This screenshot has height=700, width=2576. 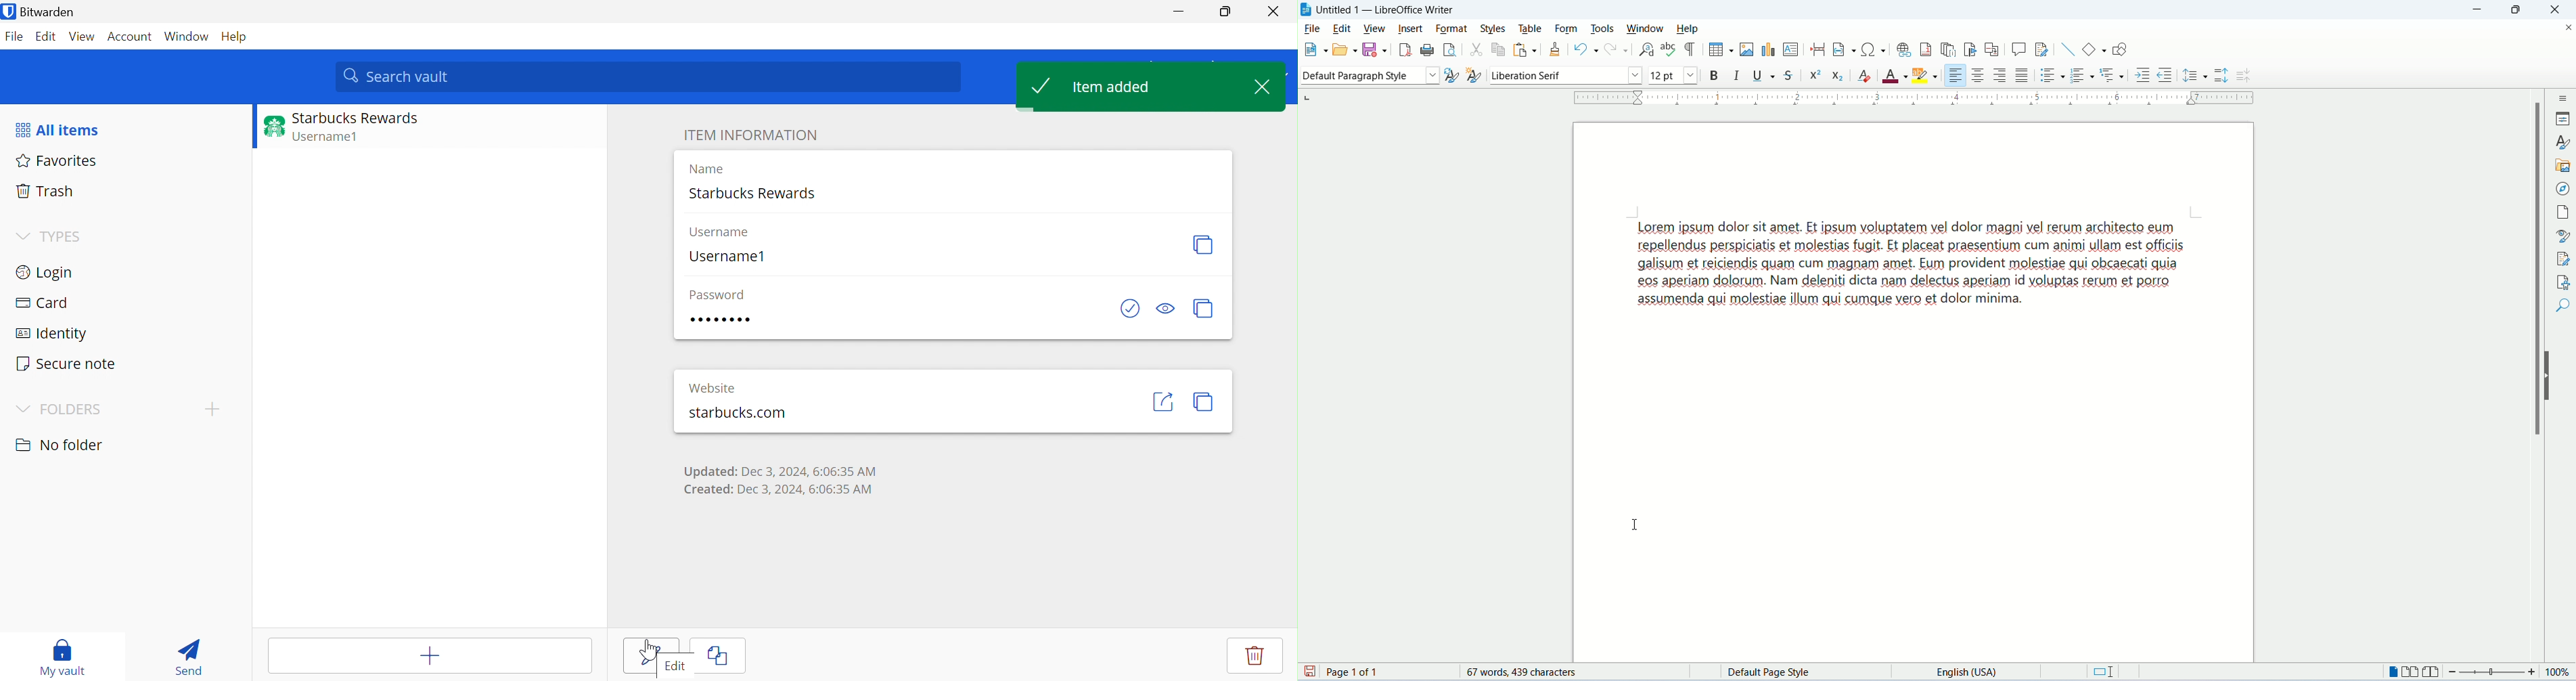 What do you see at coordinates (1568, 29) in the screenshot?
I see `form` at bounding box center [1568, 29].